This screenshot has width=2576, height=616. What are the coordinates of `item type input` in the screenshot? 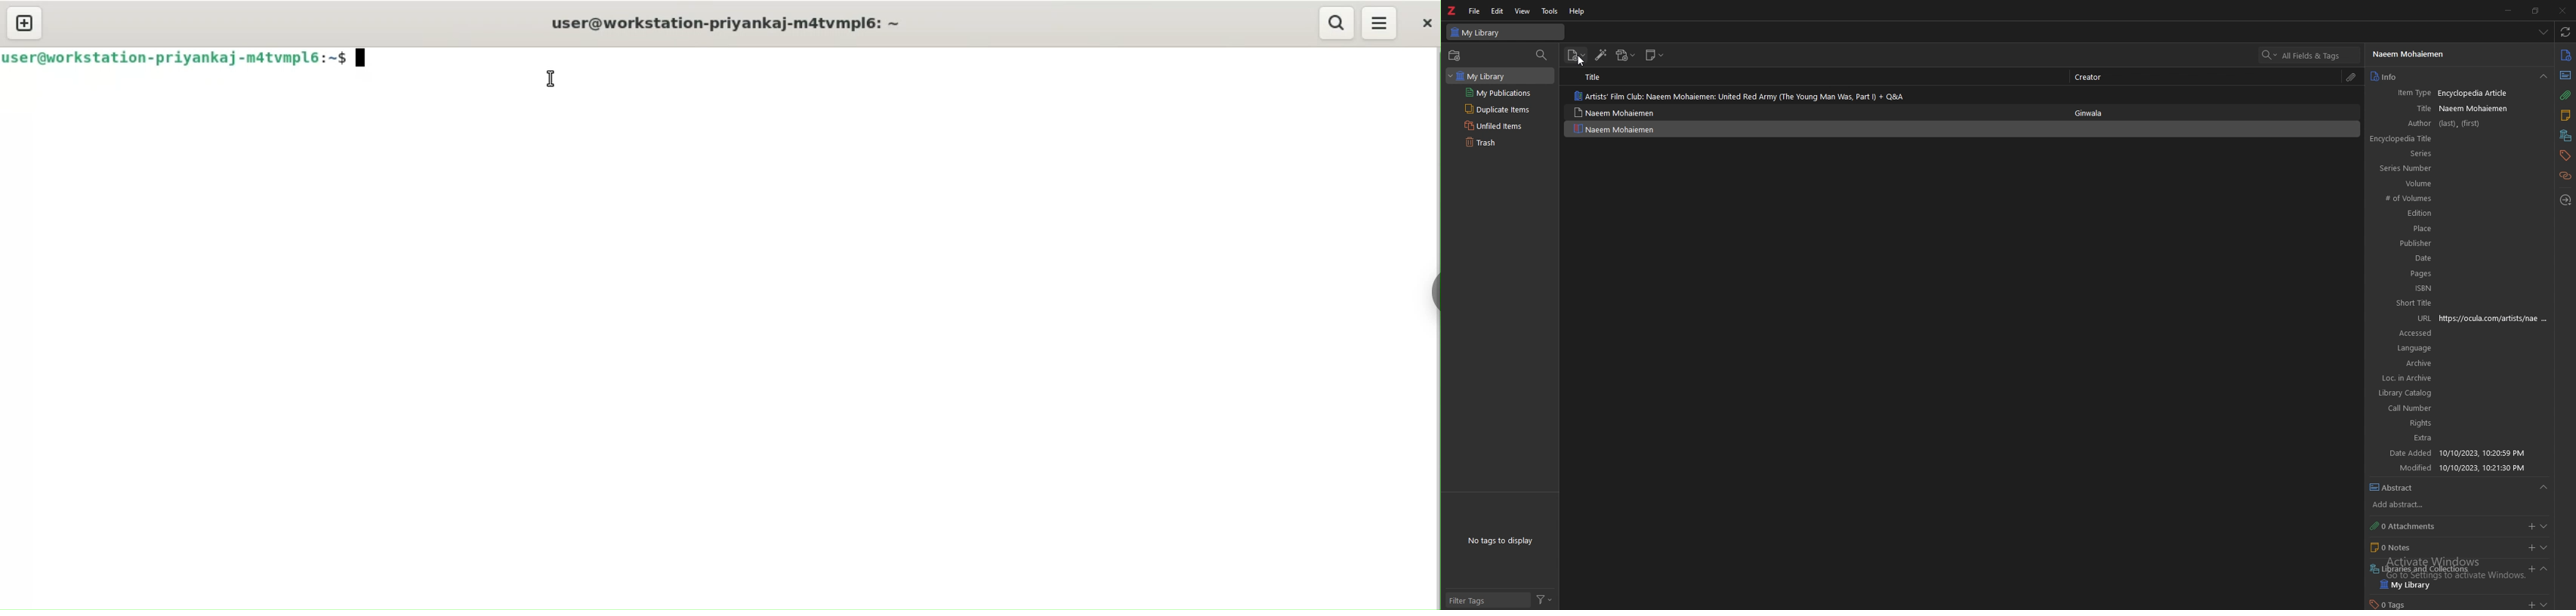 It's located at (2494, 93).